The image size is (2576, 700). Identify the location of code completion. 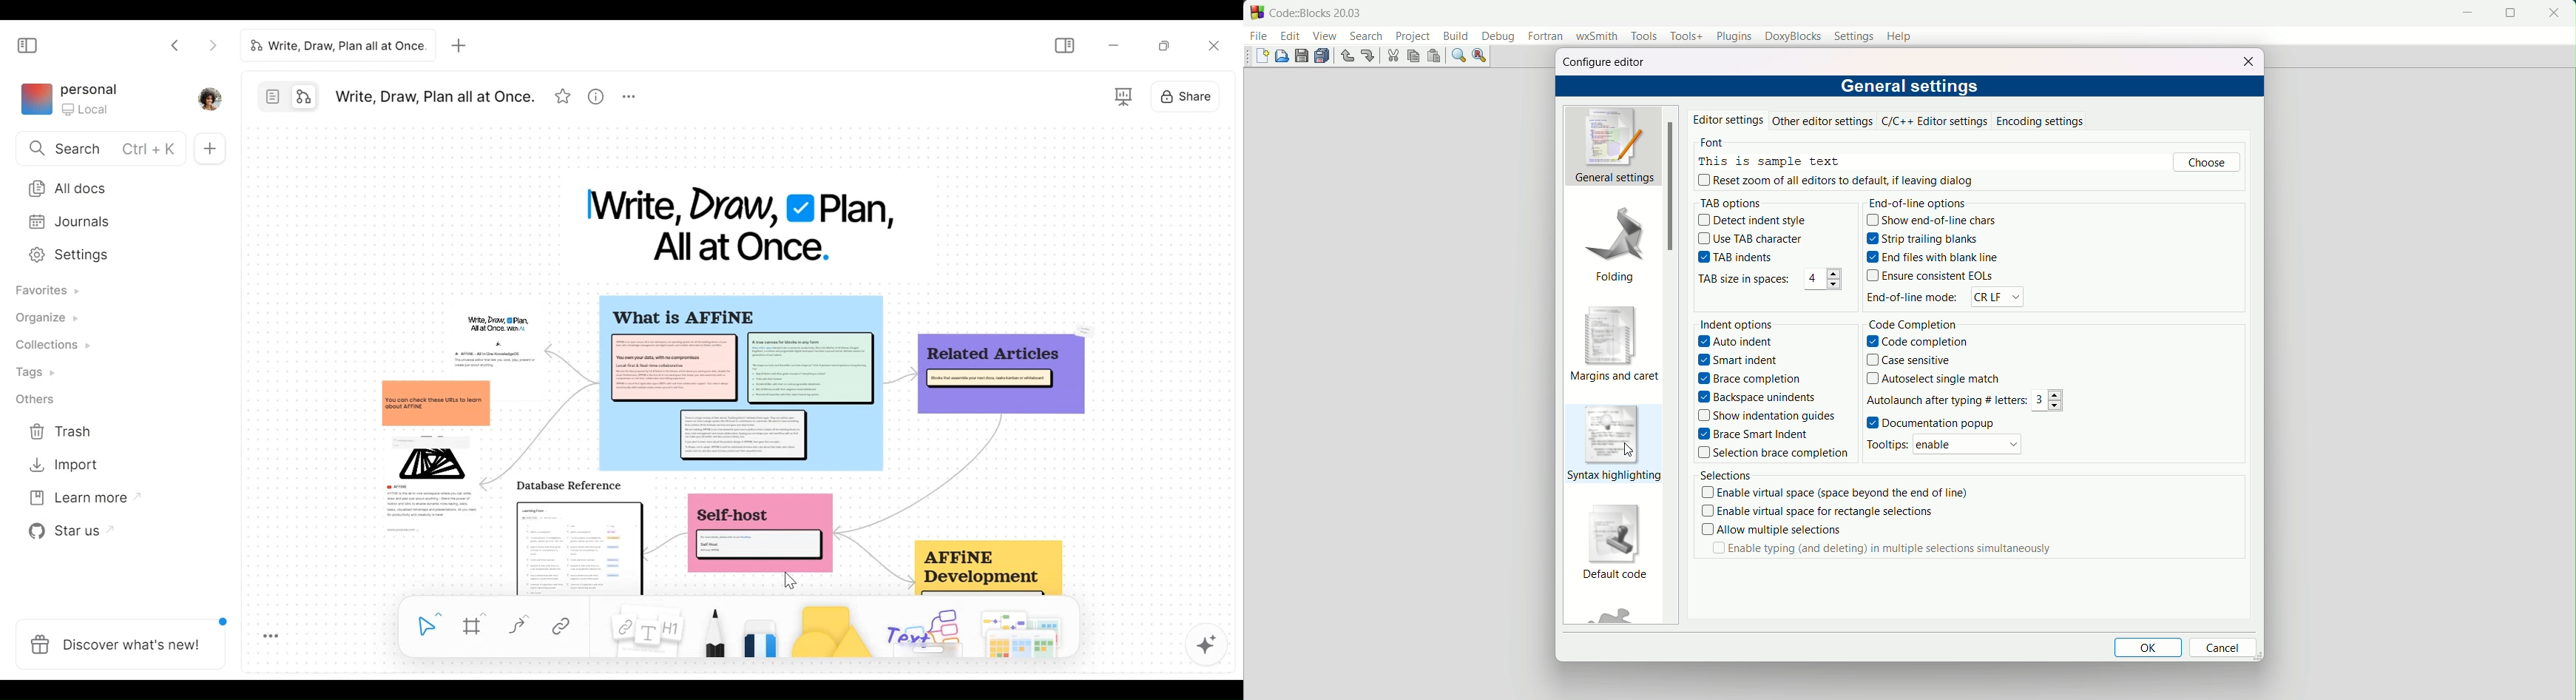
(1912, 326).